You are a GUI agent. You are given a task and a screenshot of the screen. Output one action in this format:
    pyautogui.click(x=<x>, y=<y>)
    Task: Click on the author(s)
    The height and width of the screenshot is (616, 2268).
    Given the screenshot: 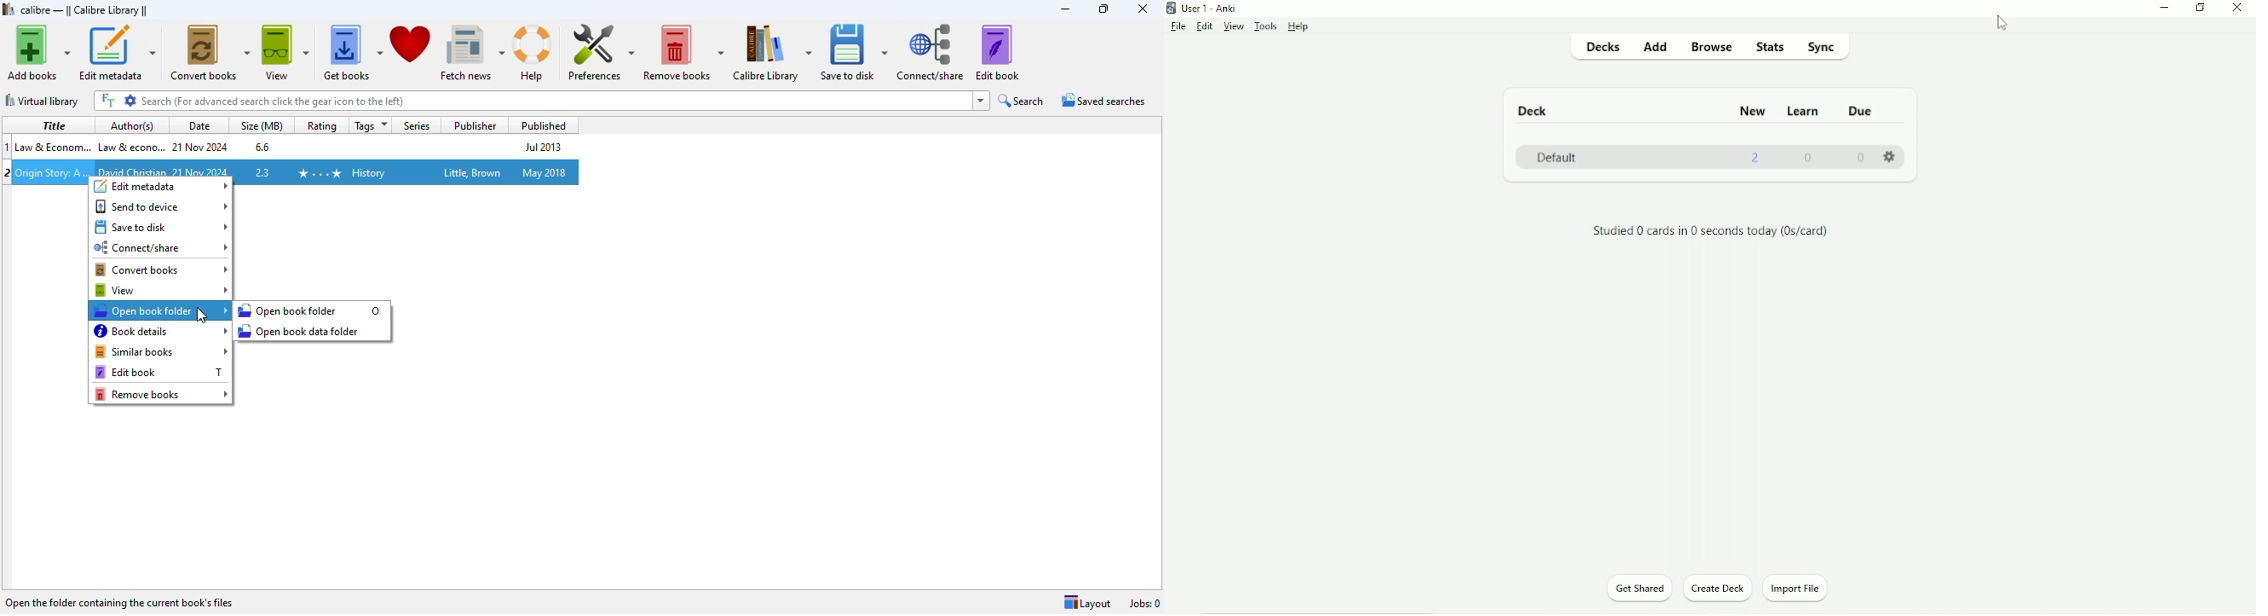 What is the action you would take?
    pyautogui.click(x=132, y=125)
    